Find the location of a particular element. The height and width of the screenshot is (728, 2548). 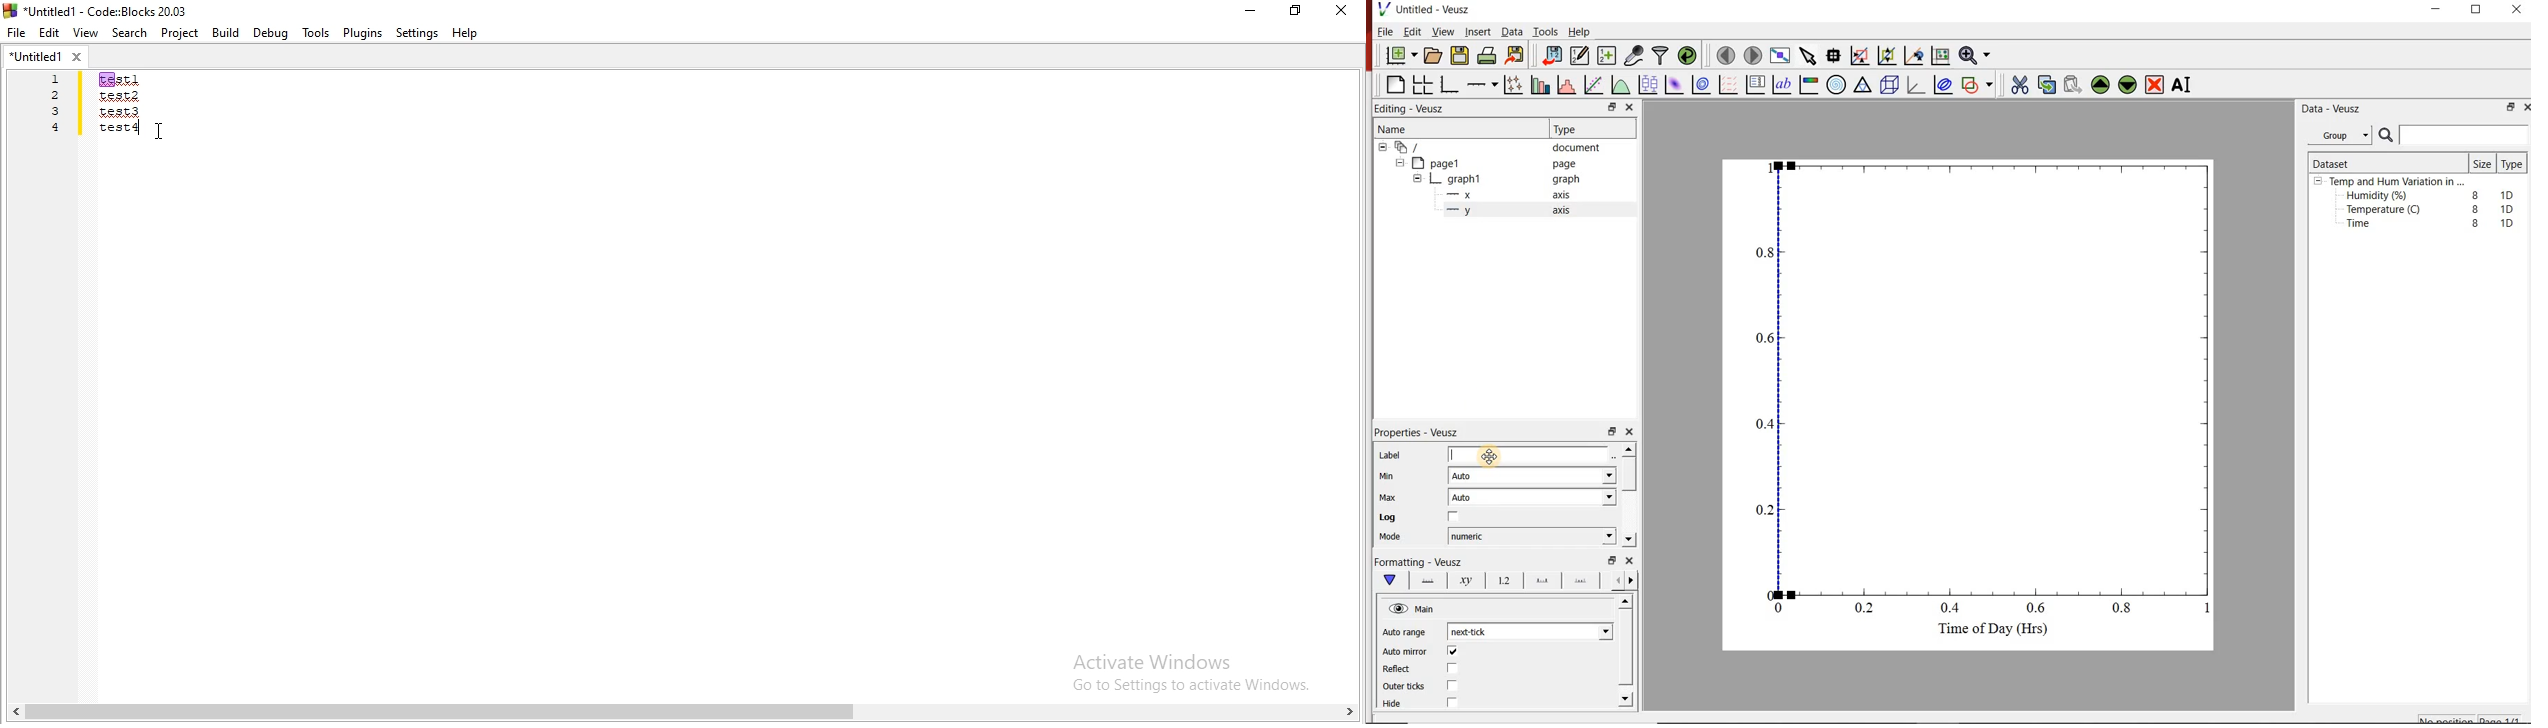

image color bar is located at coordinates (1811, 85).